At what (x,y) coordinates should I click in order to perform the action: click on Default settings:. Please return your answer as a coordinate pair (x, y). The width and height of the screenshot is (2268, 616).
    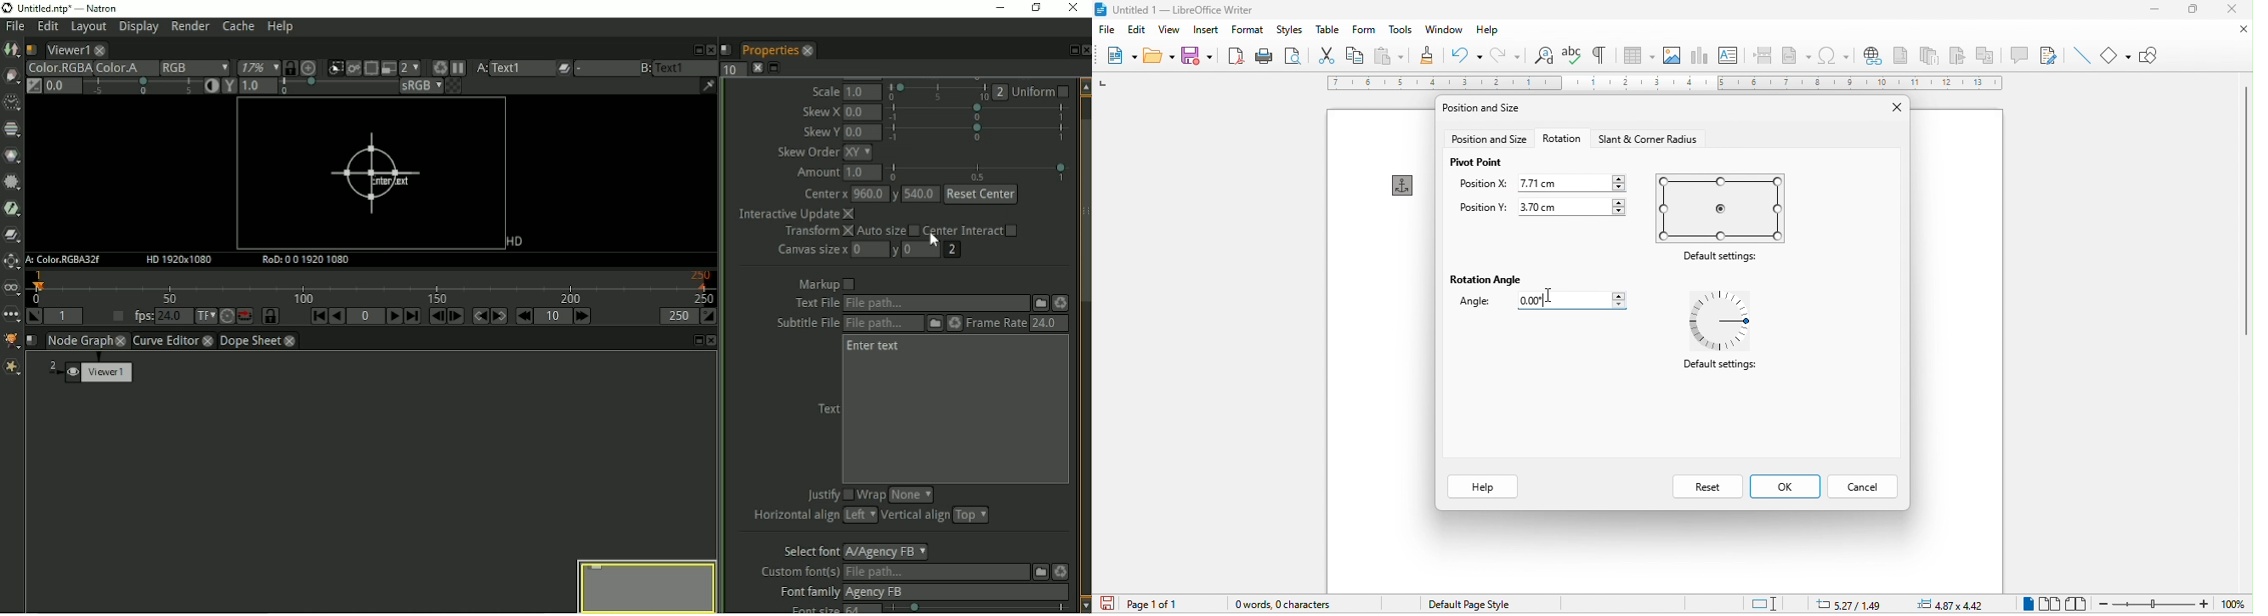
    Looking at the image, I should click on (1728, 258).